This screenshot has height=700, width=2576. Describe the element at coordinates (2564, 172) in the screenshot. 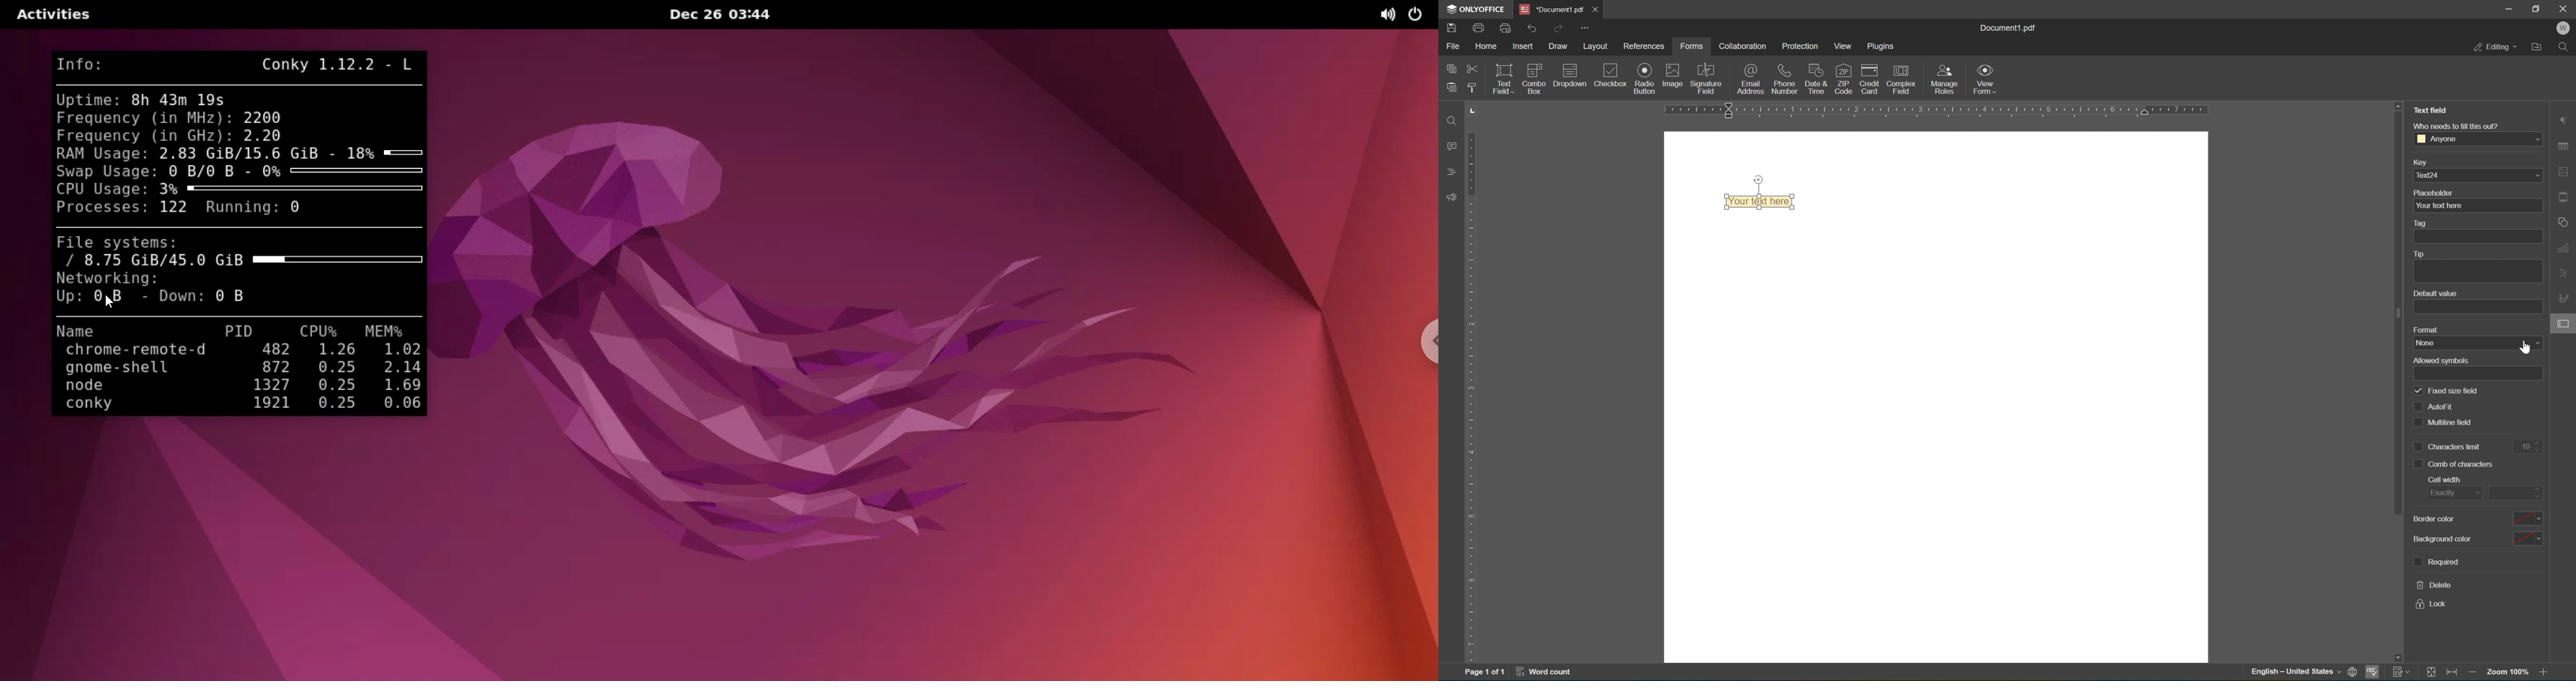

I see `image settings` at that location.